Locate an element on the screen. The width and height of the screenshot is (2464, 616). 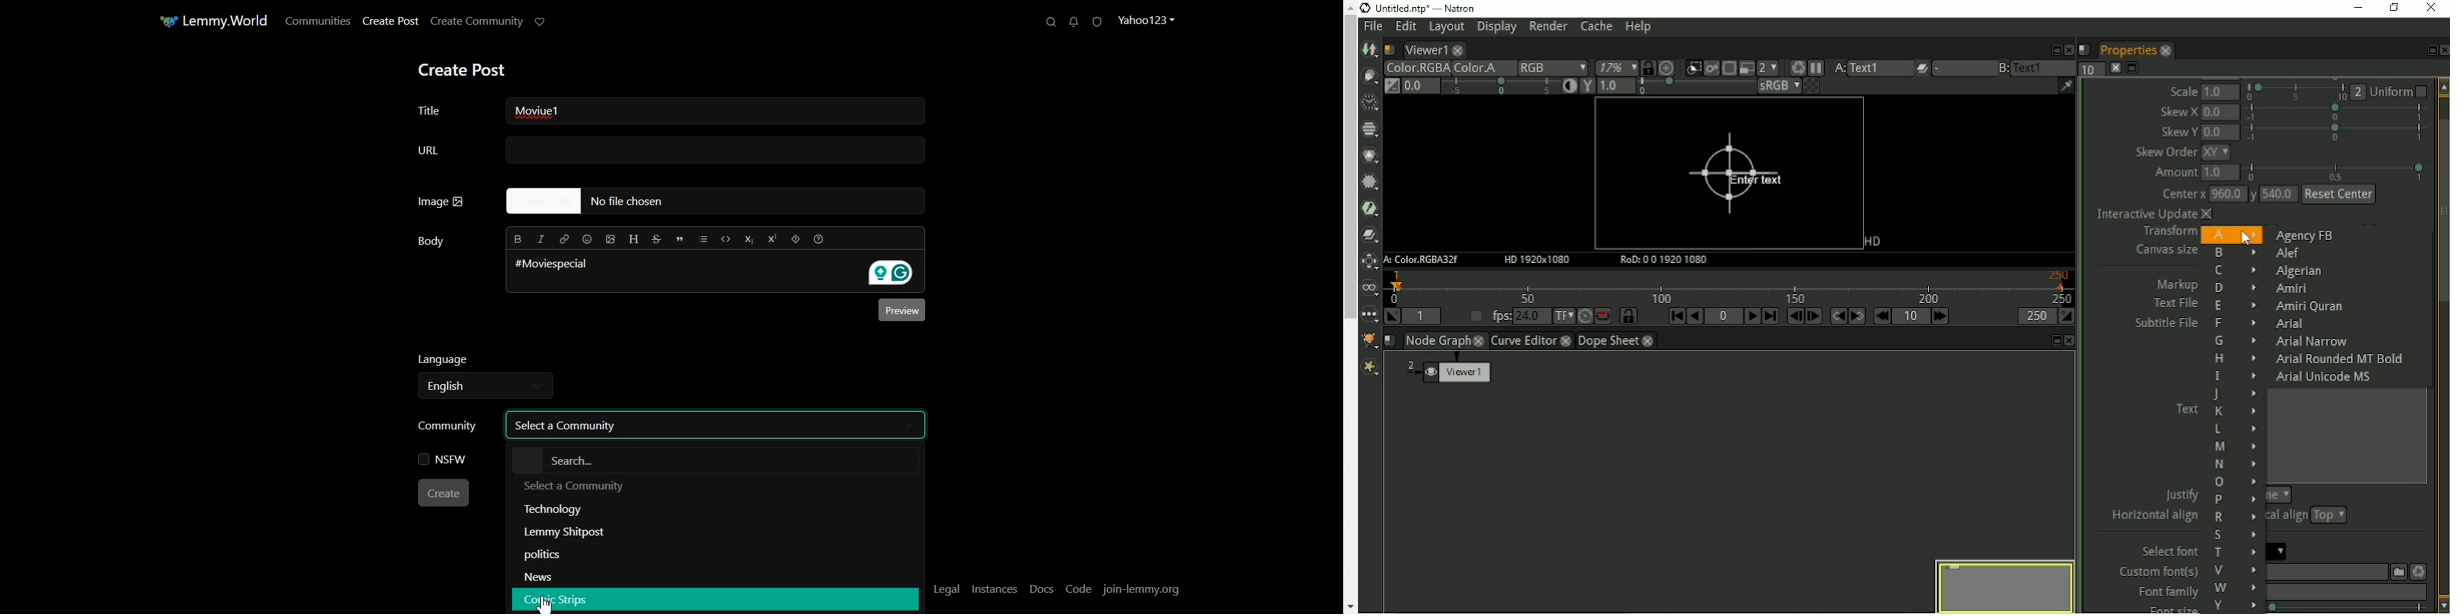
Layout is located at coordinates (1445, 29).